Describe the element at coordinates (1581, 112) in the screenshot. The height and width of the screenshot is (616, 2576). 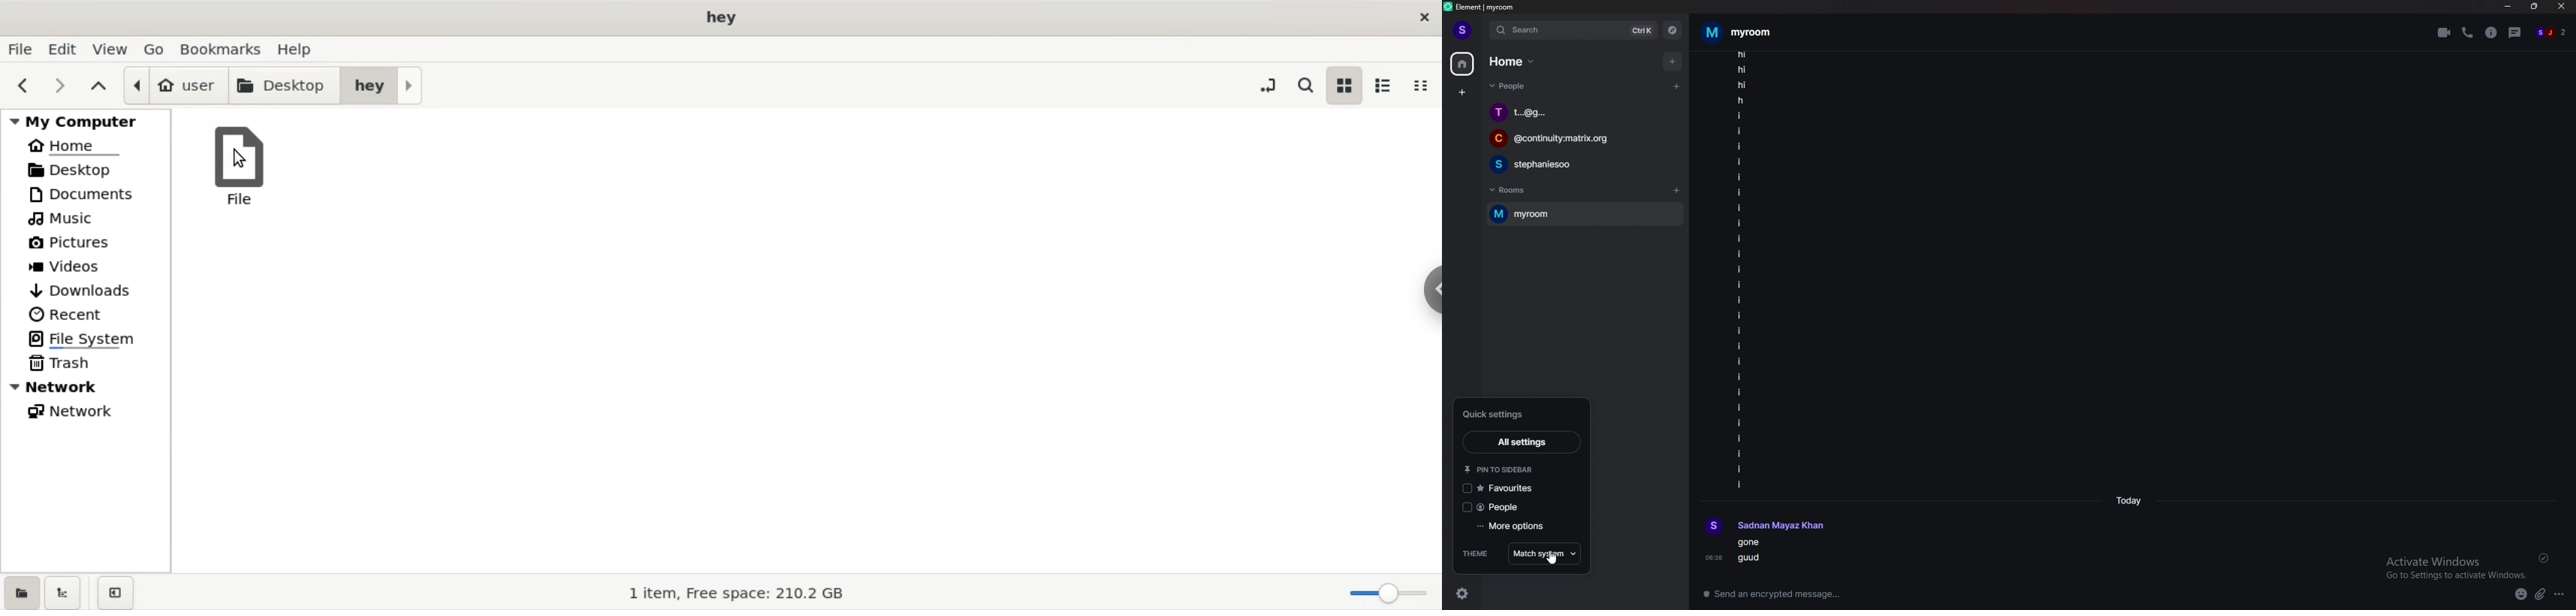
I see `chat` at that location.